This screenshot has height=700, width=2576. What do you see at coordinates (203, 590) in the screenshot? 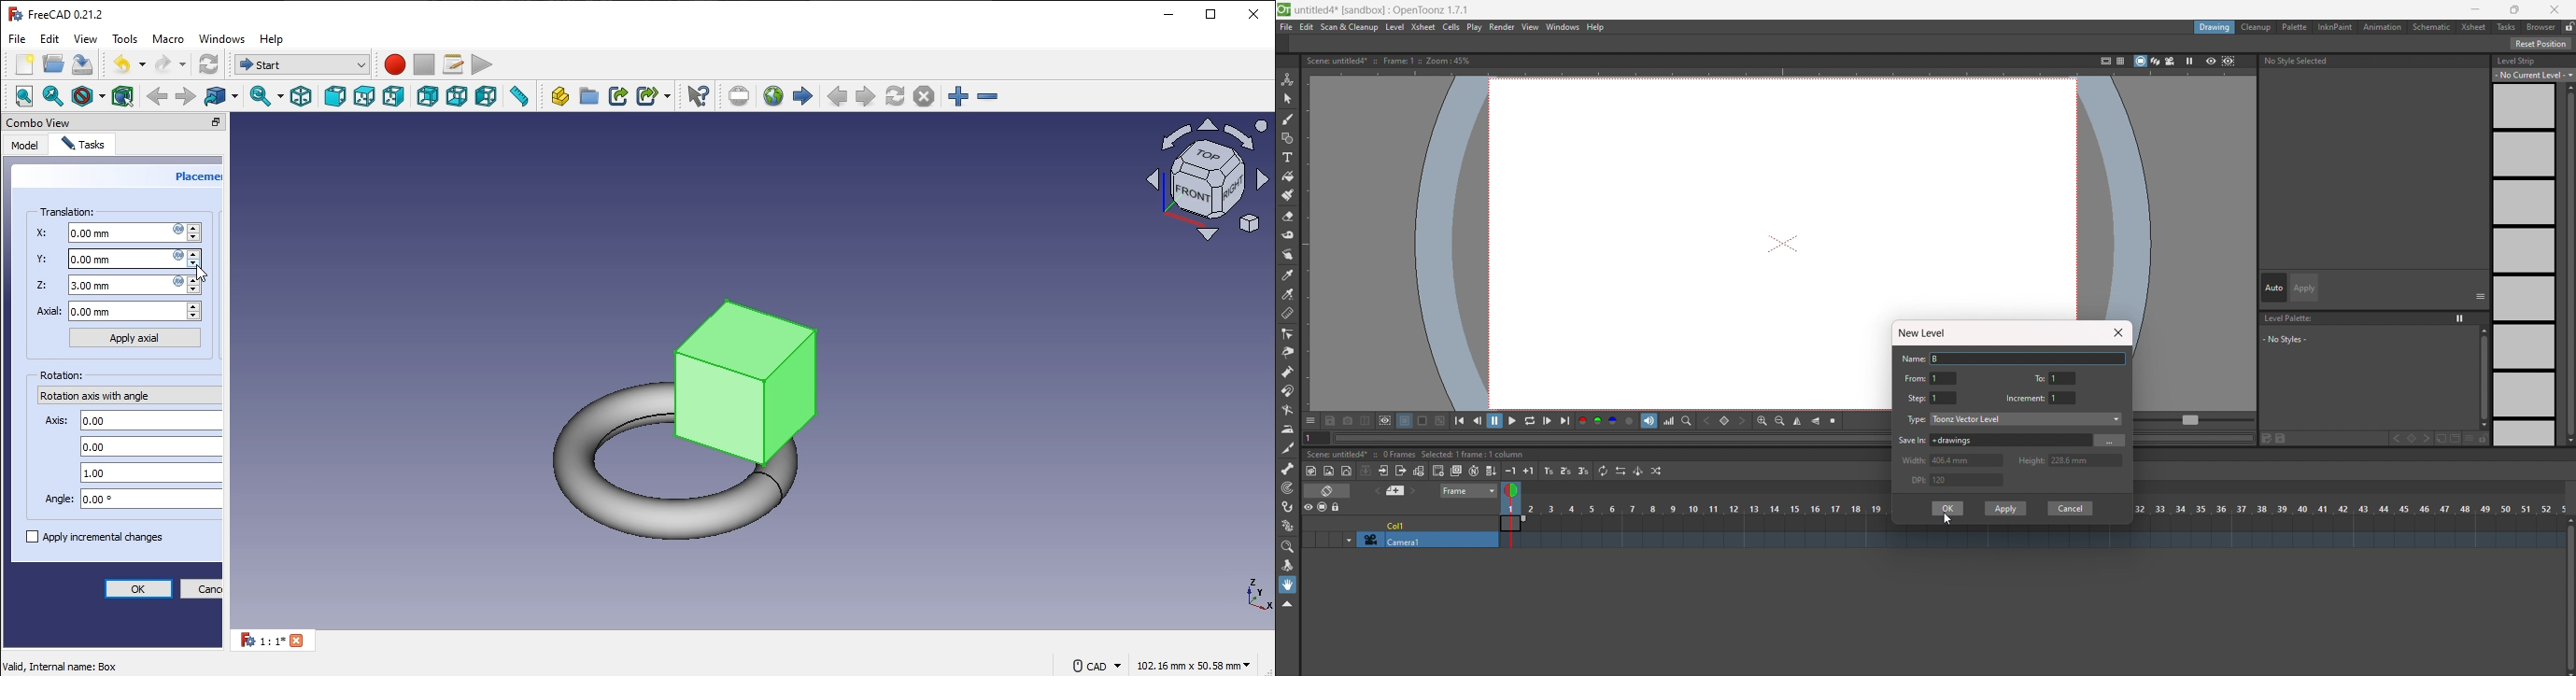
I see `cancel` at bounding box center [203, 590].